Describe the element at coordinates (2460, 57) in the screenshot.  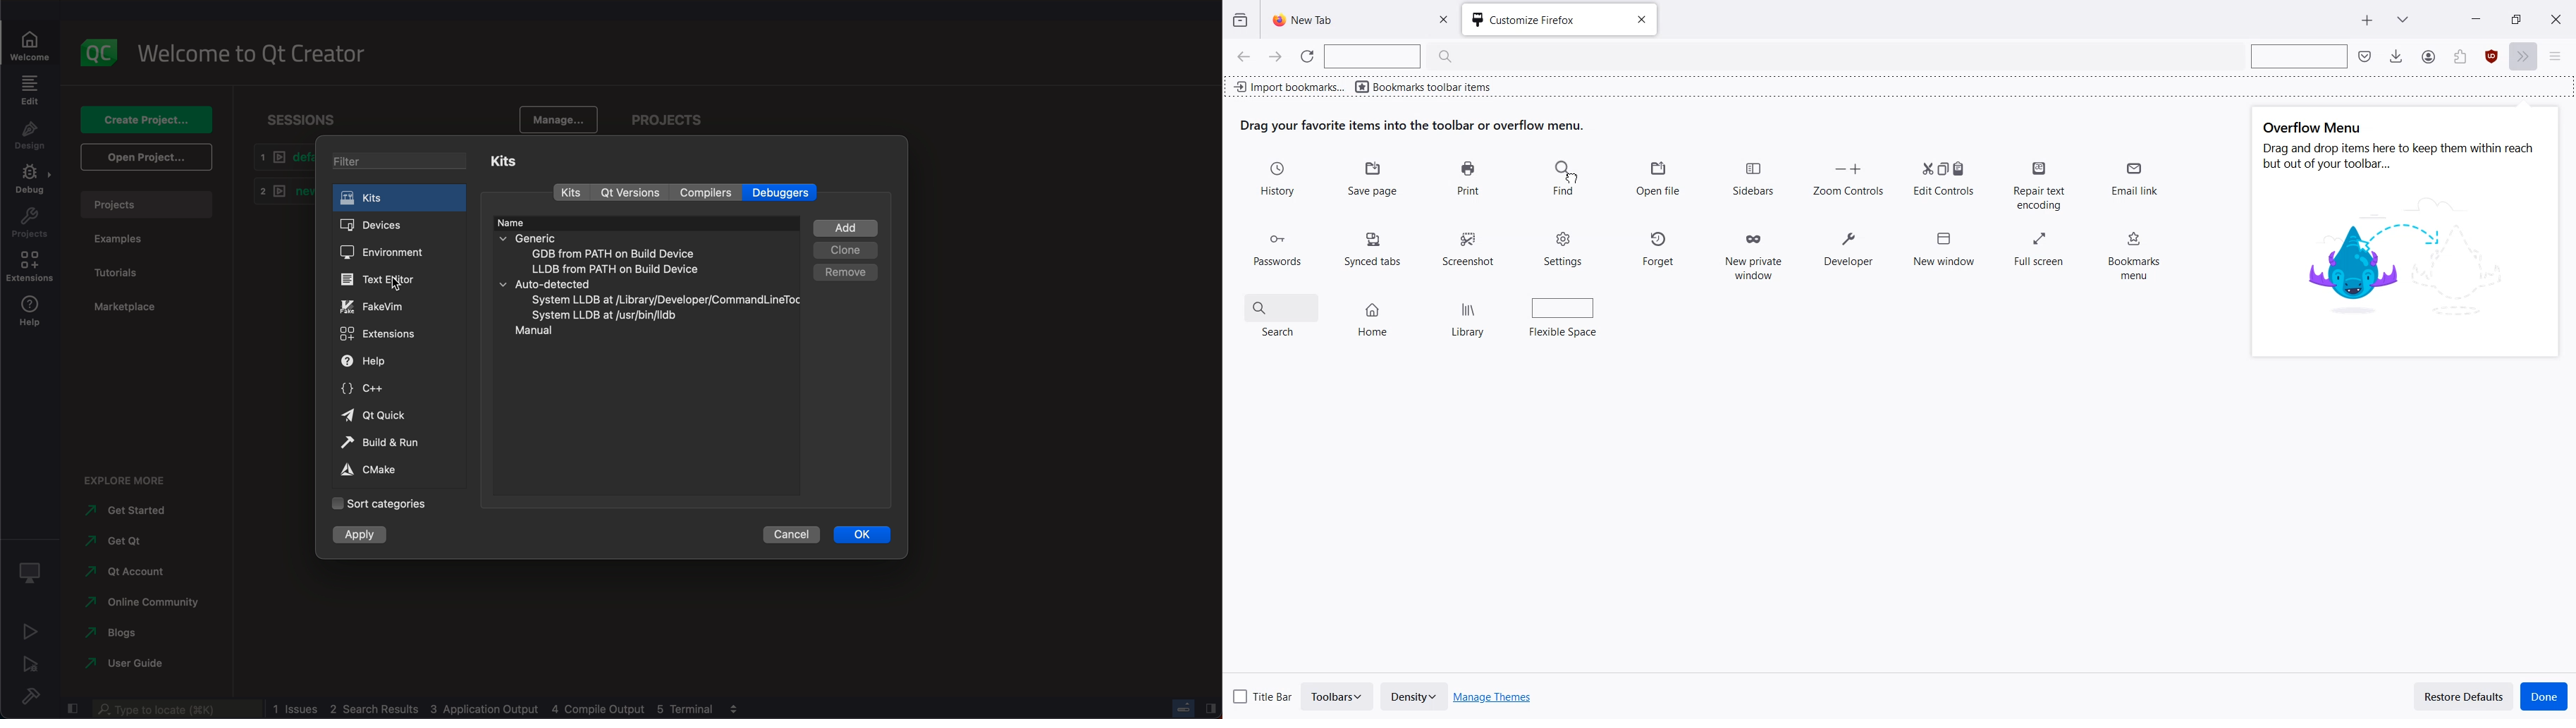
I see `Account` at that location.